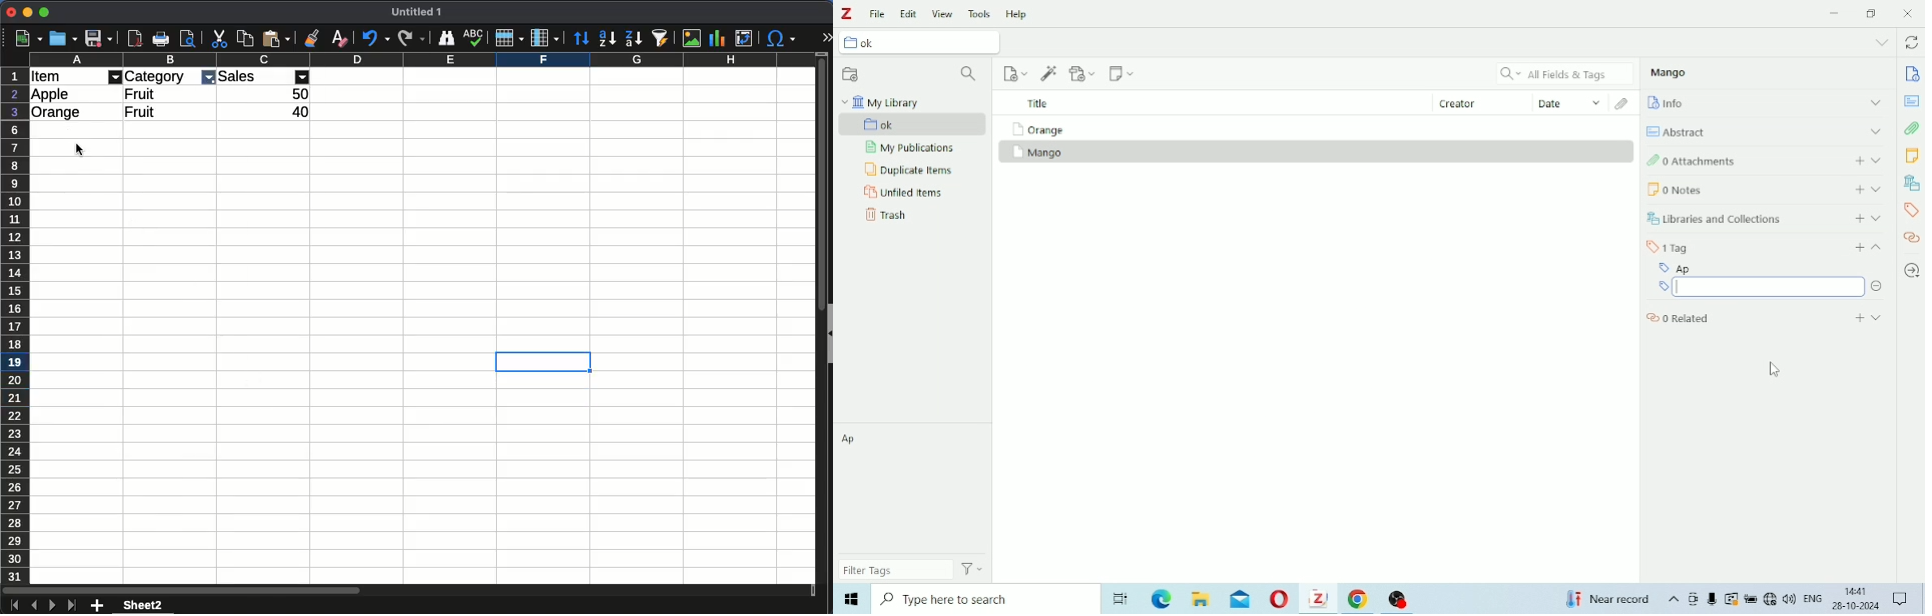 This screenshot has height=616, width=1932. Describe the element at coordinates (1674, 600) in the screenshot. I see `Show hidden icons` at that location.